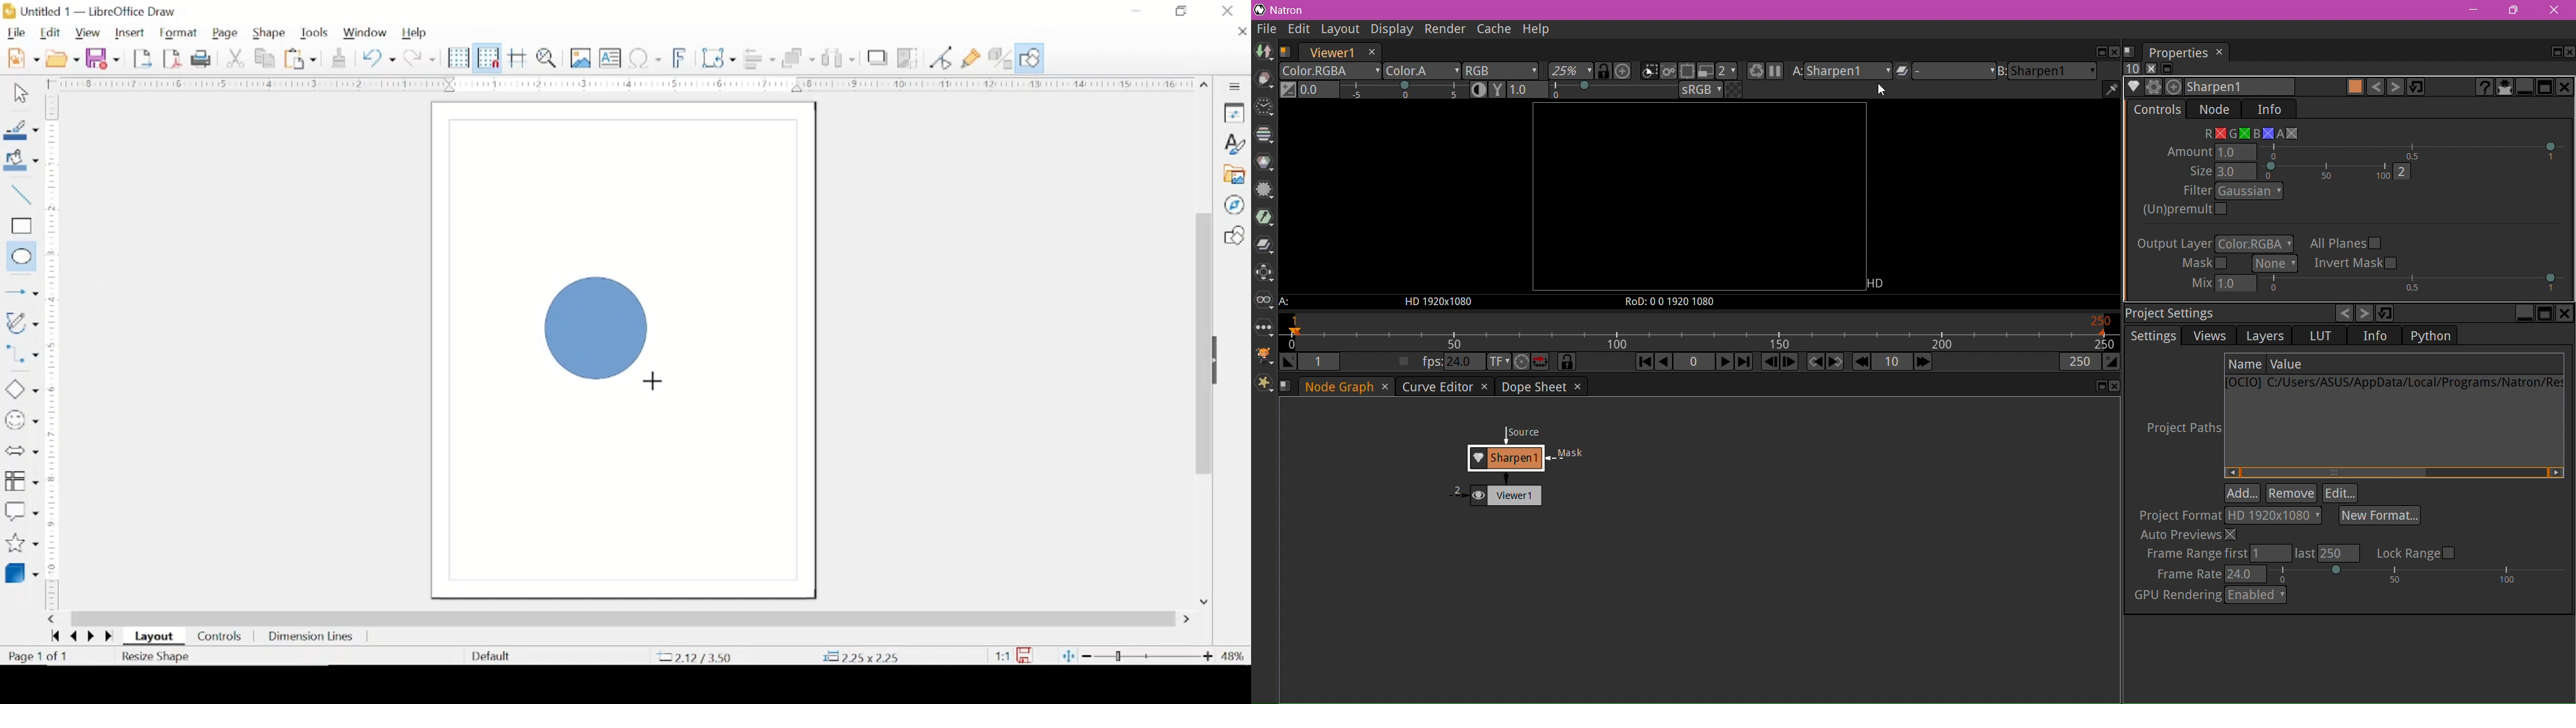 This screenshot has height=728, width=2576. Describe the element at coordinates (54, 620) in the screenshot. I see `scroll left arrow` at that location.